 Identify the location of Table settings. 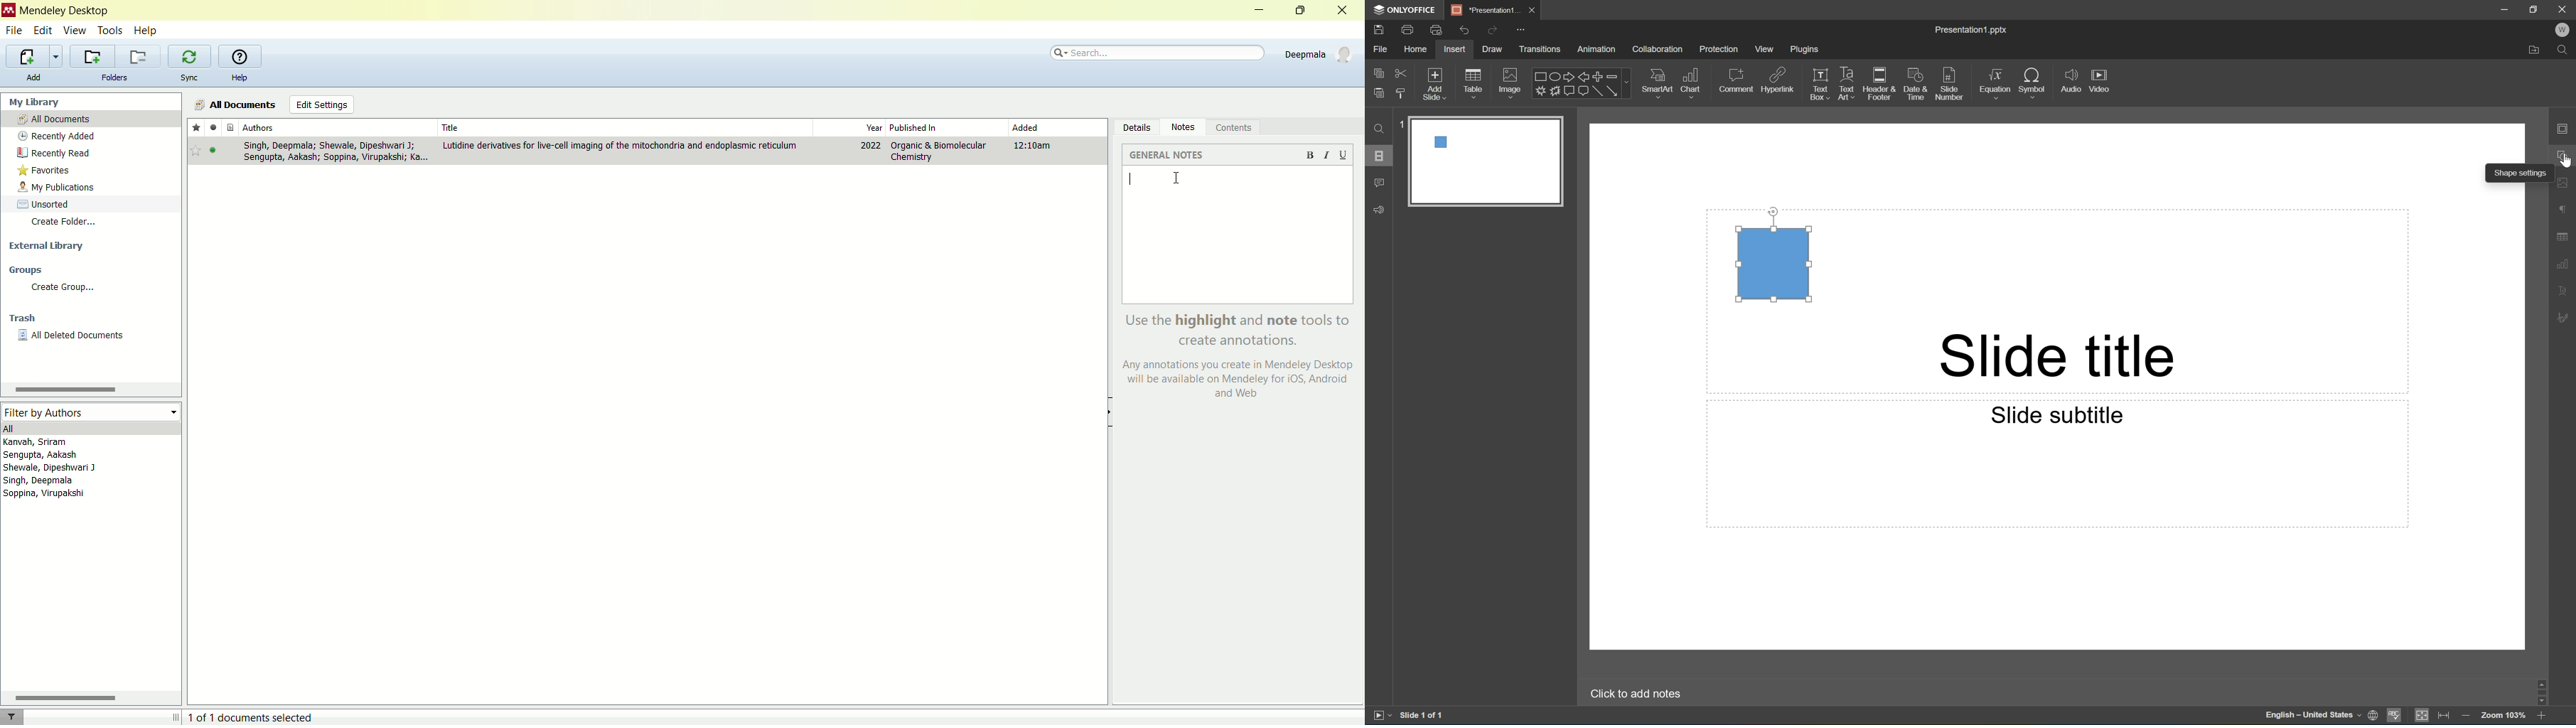
(2565, 237).